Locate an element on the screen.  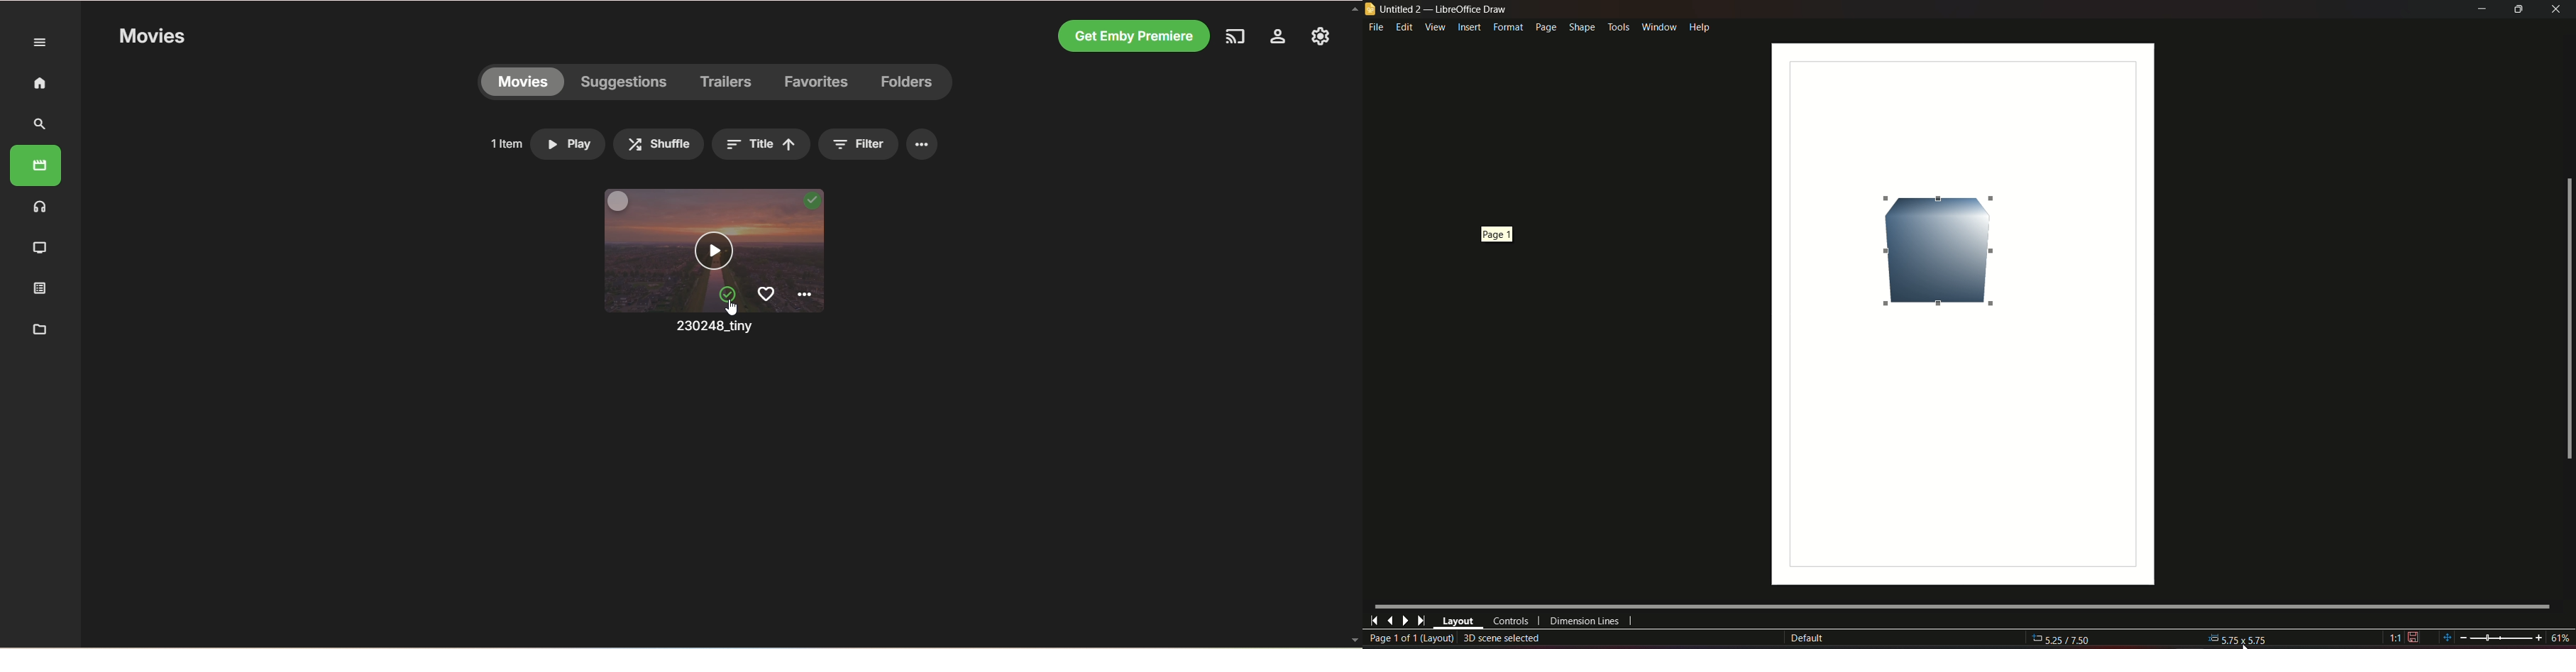
search is located at coordinates (42, 124).